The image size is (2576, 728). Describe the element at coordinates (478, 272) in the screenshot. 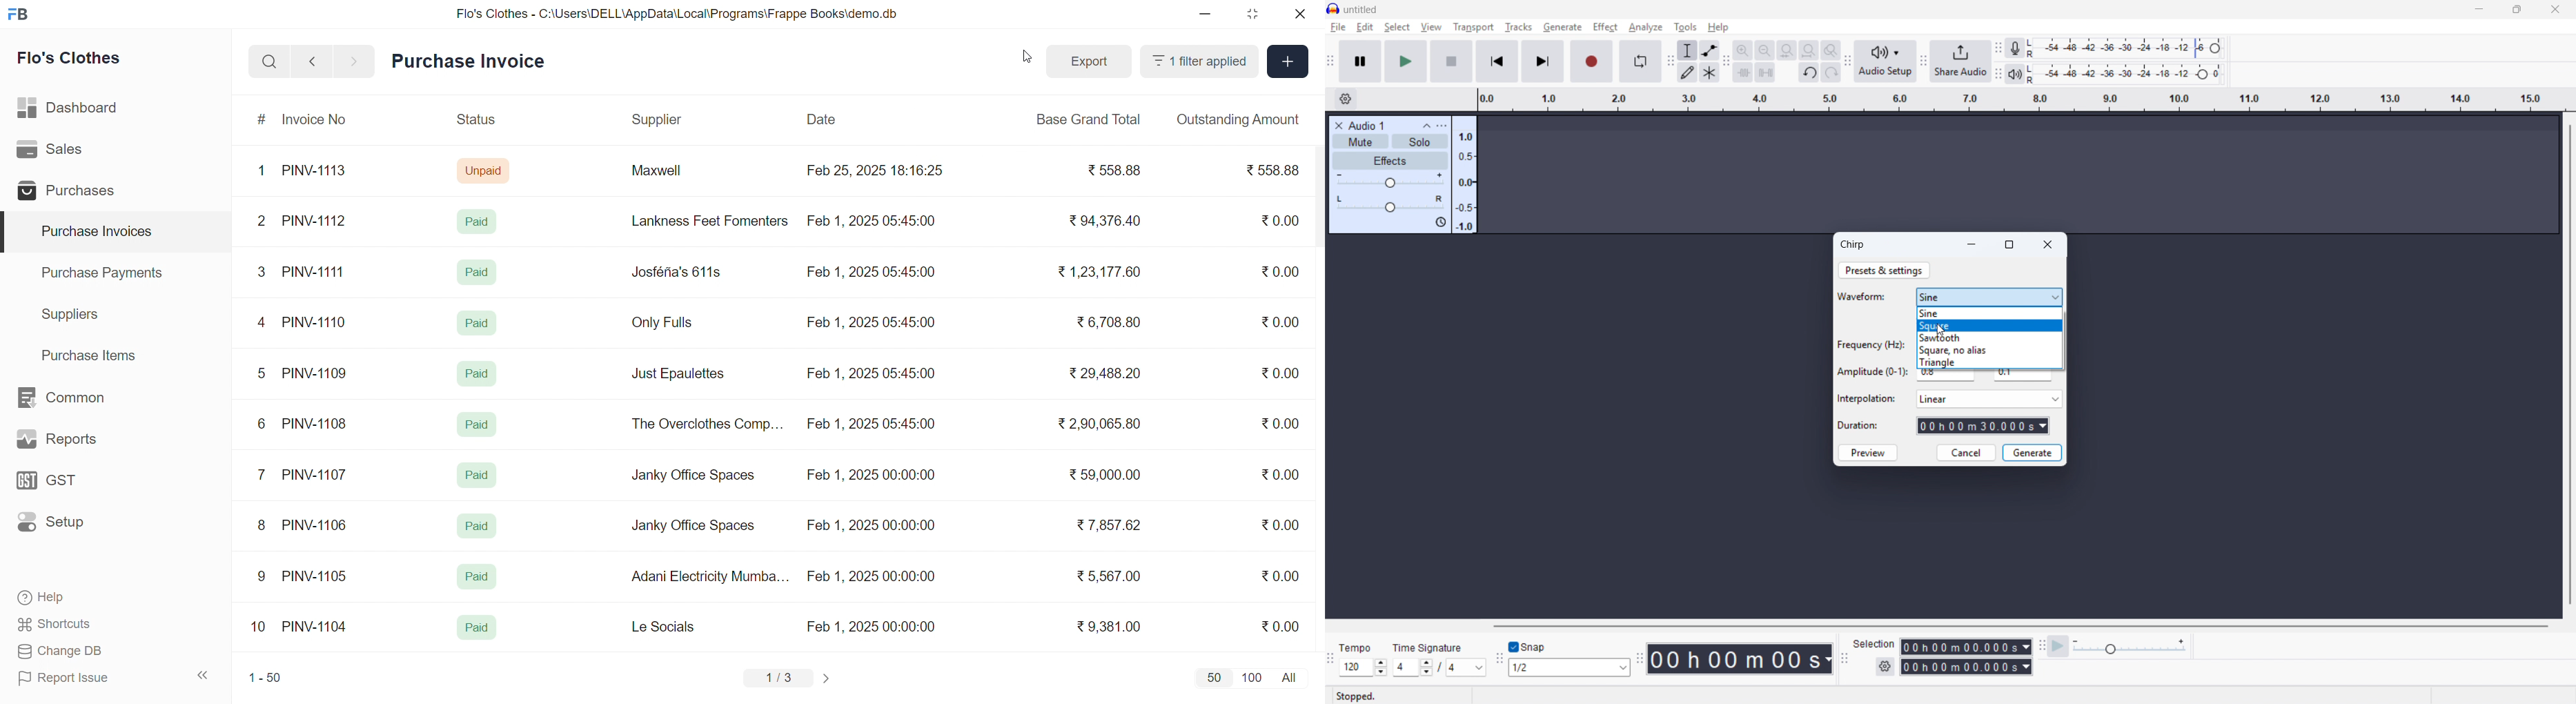

I see `Paid` at that location.